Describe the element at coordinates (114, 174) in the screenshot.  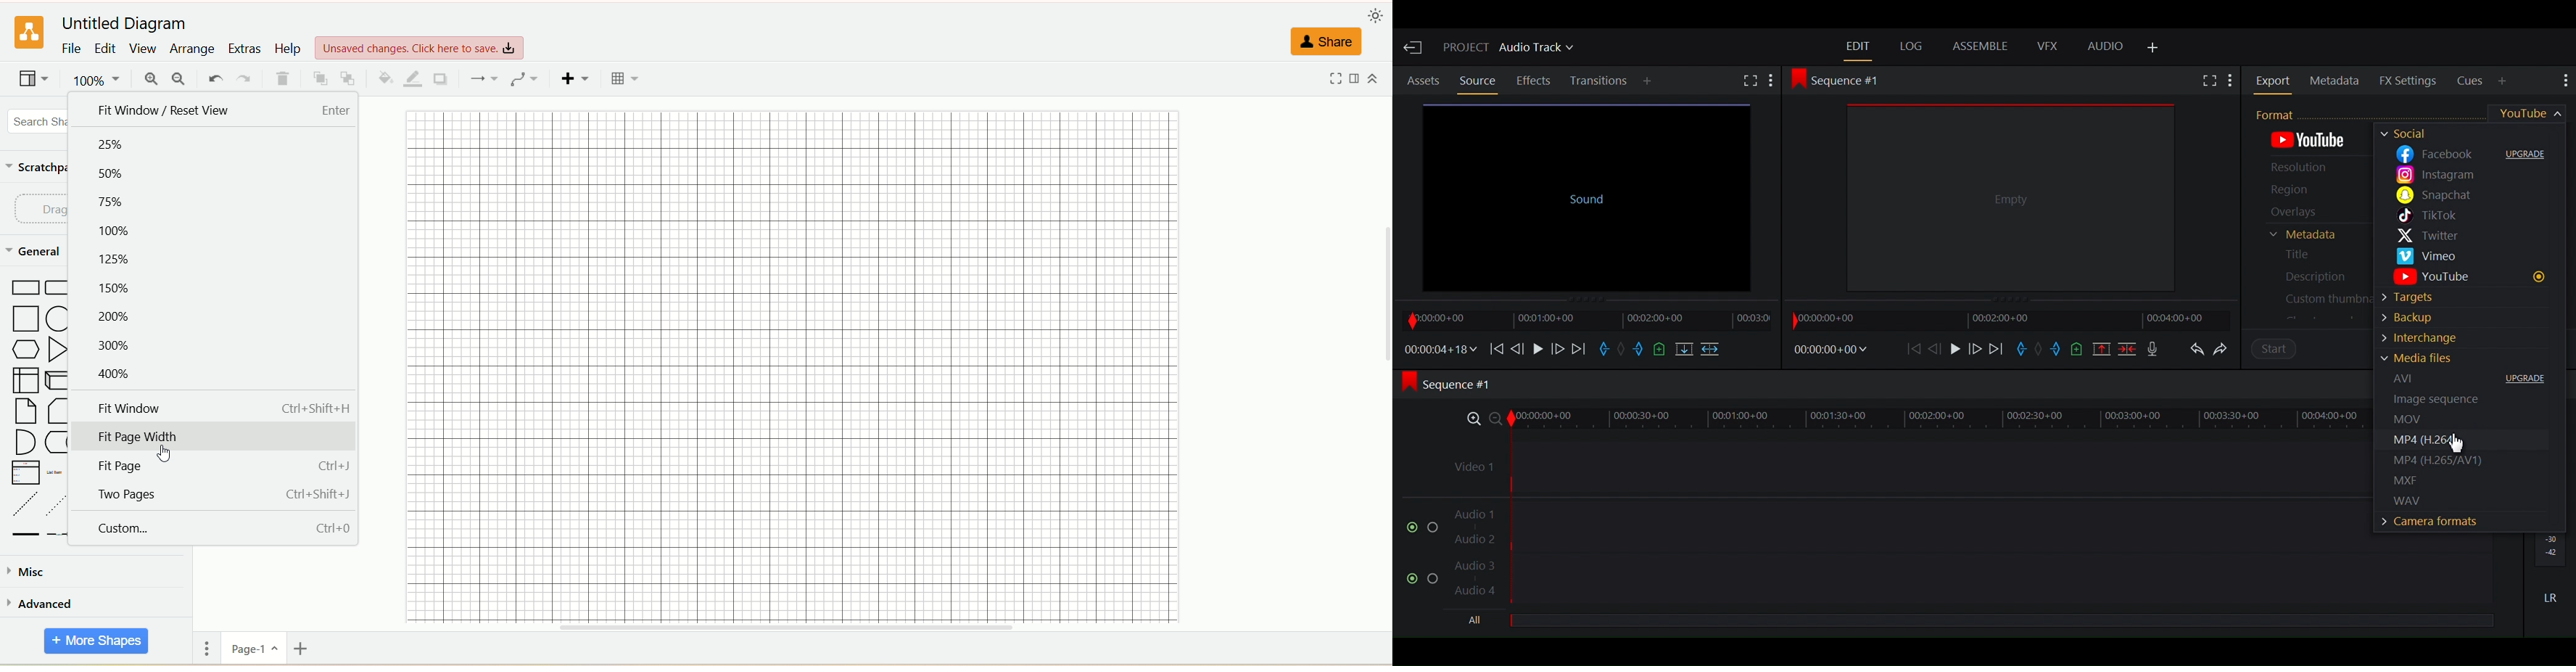
I see `50%` at that location.